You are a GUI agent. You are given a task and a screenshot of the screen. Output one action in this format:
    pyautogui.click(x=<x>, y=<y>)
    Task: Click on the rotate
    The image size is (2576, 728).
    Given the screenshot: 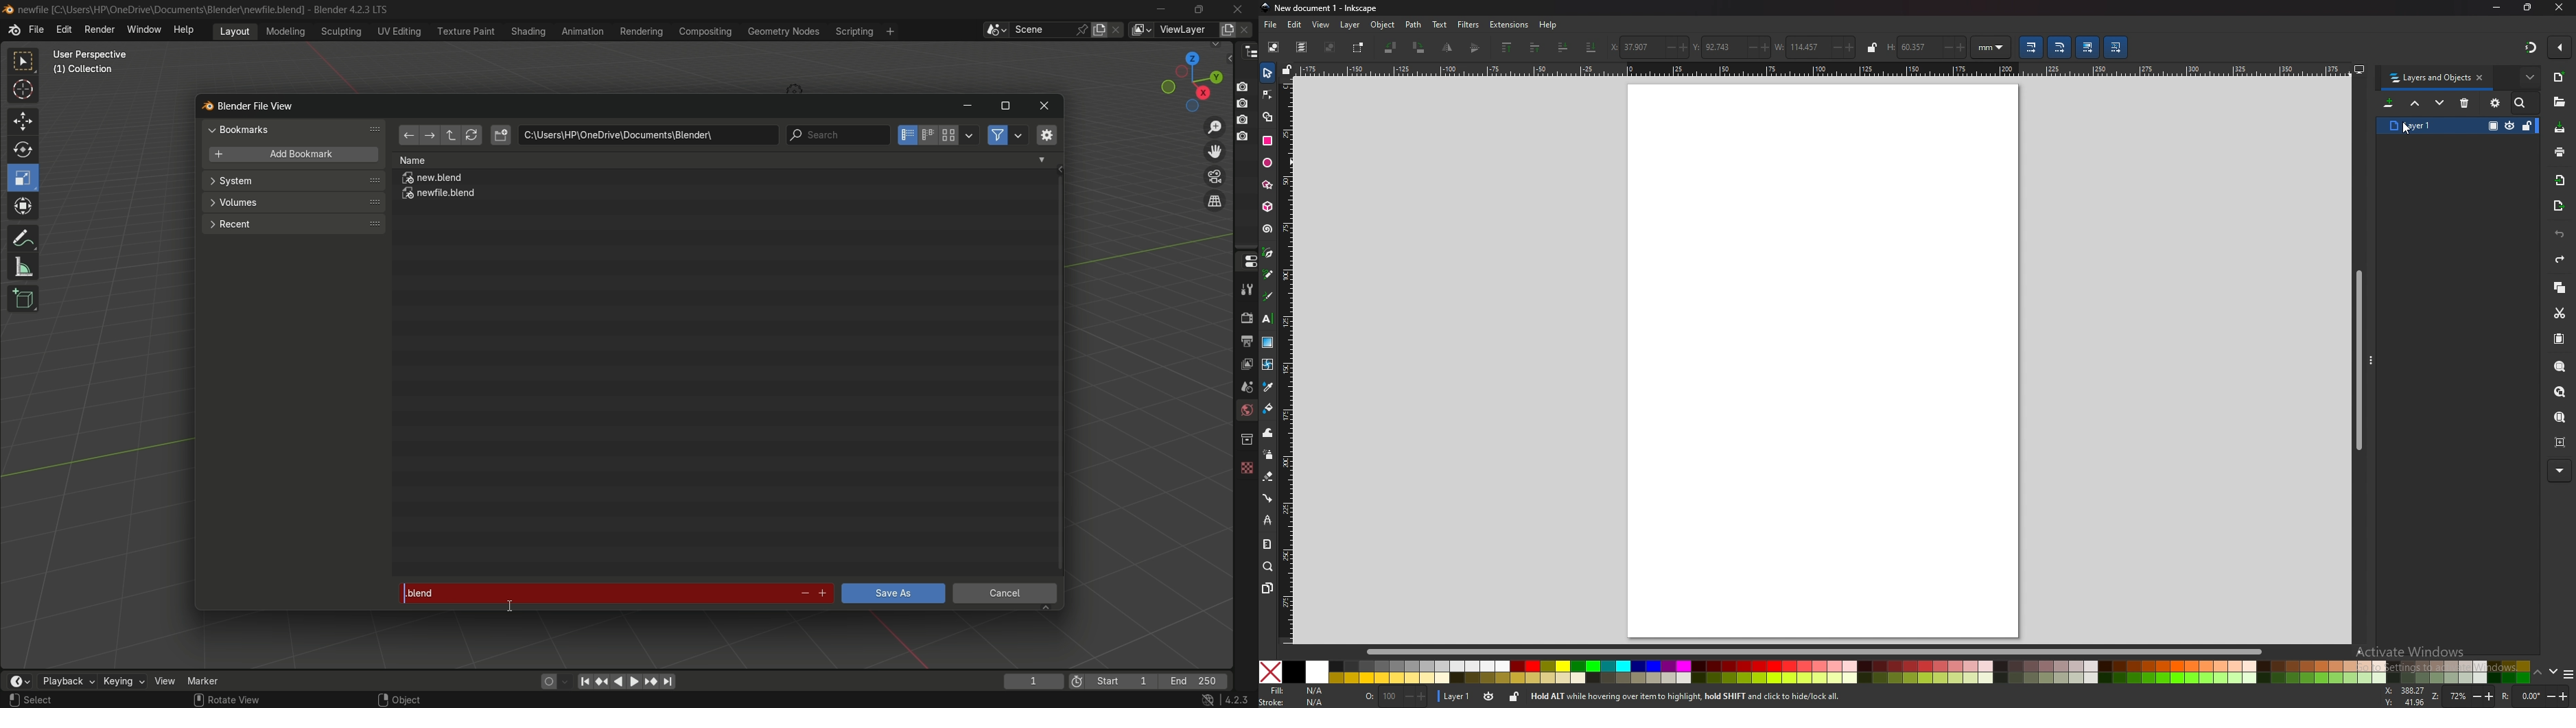 What is the action you would take?
    pyautogui.click(x=2535, y=696)
    